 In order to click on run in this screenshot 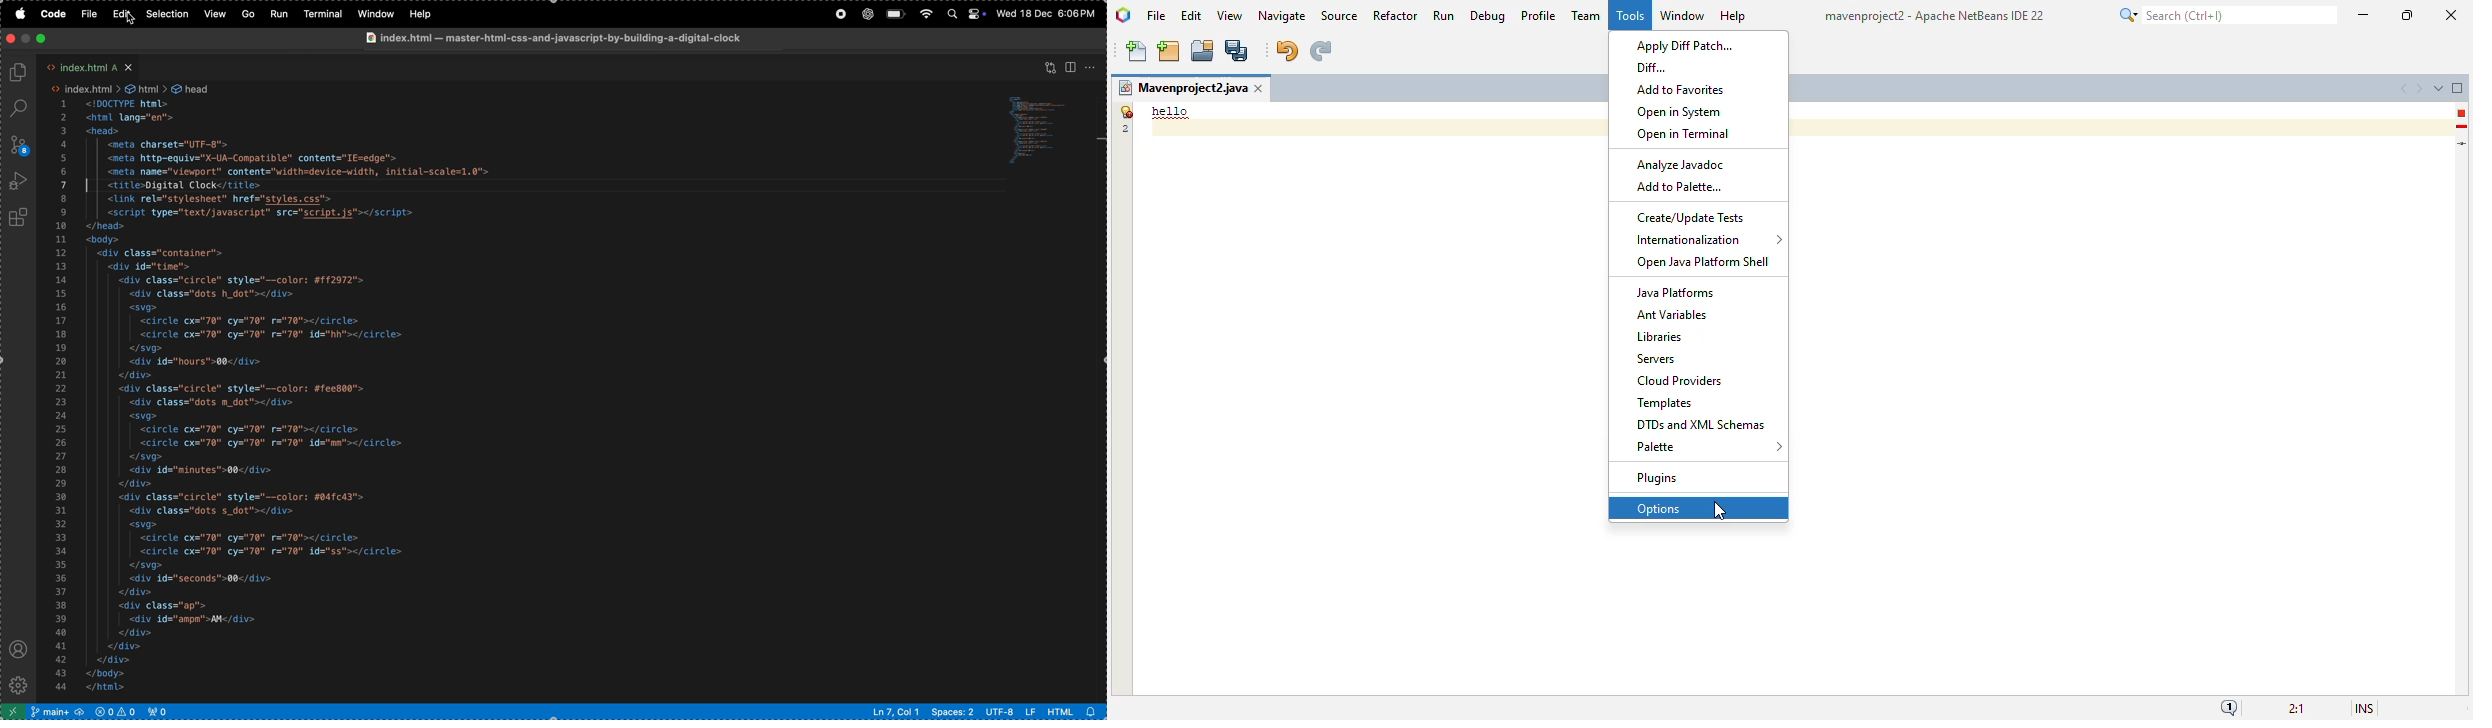, I will do `click(279, 14)`.